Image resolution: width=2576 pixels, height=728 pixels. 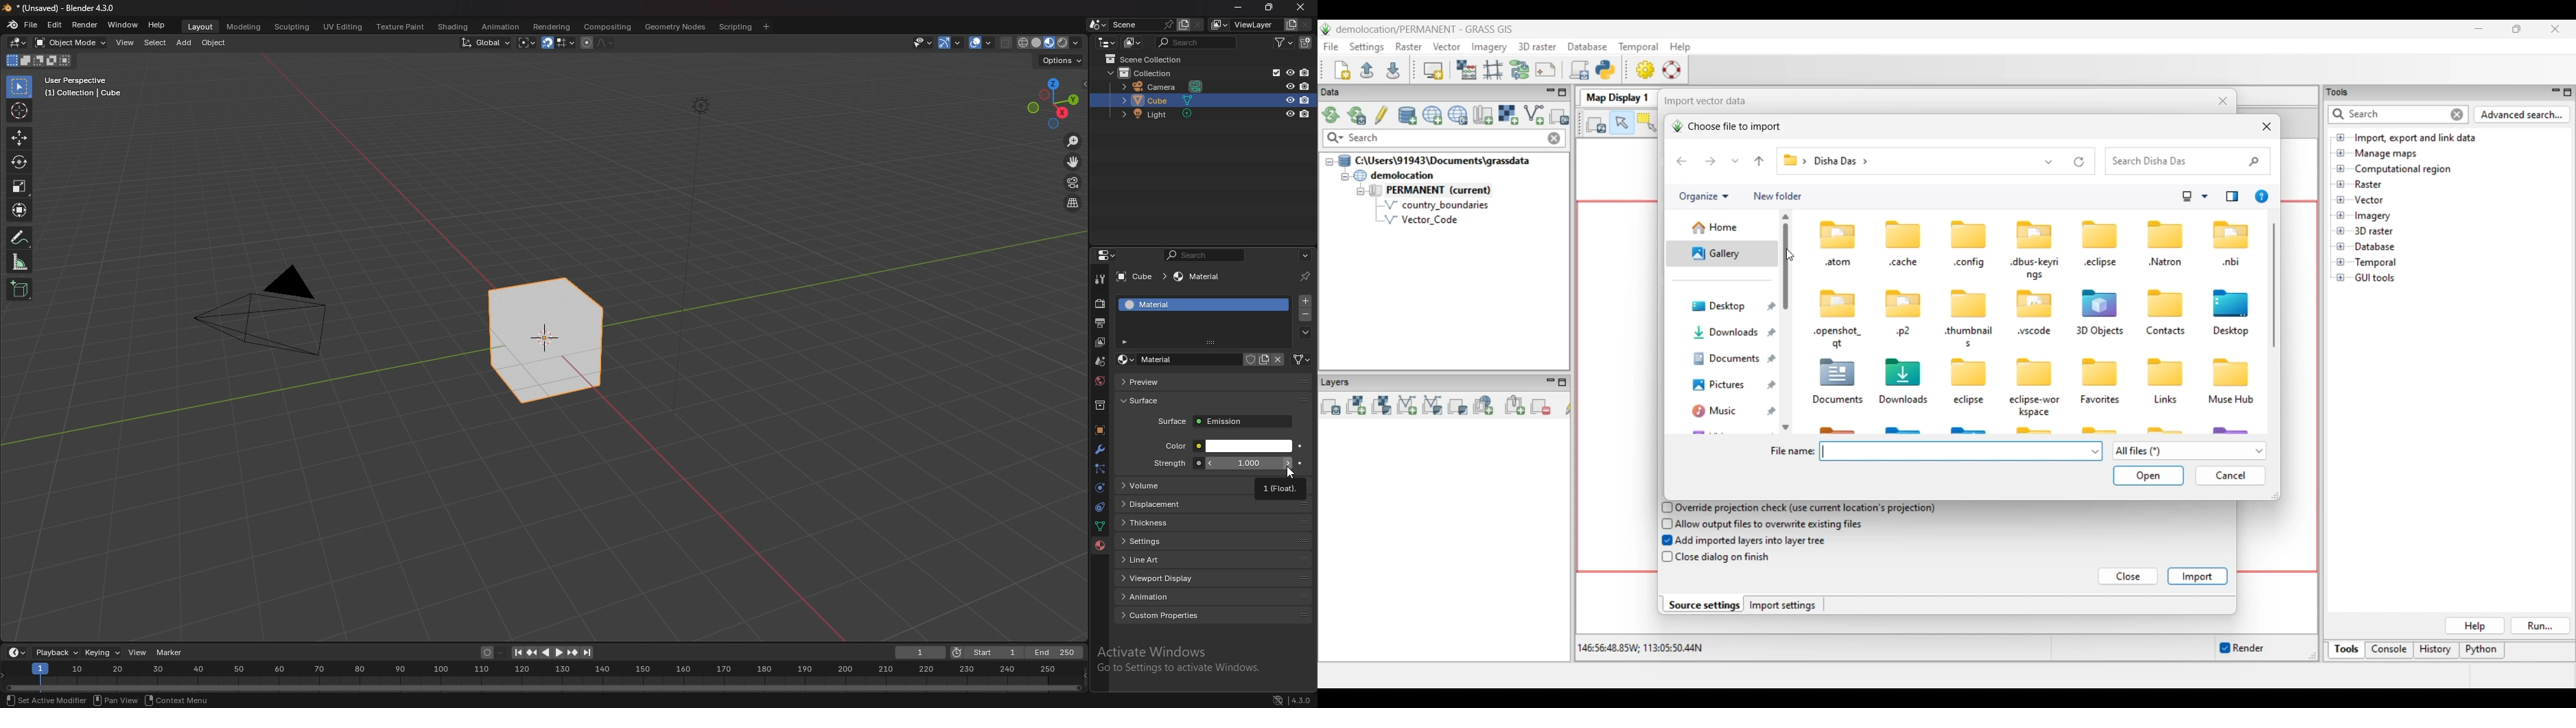 I want to click on volume, so click(x=1186, y=486).